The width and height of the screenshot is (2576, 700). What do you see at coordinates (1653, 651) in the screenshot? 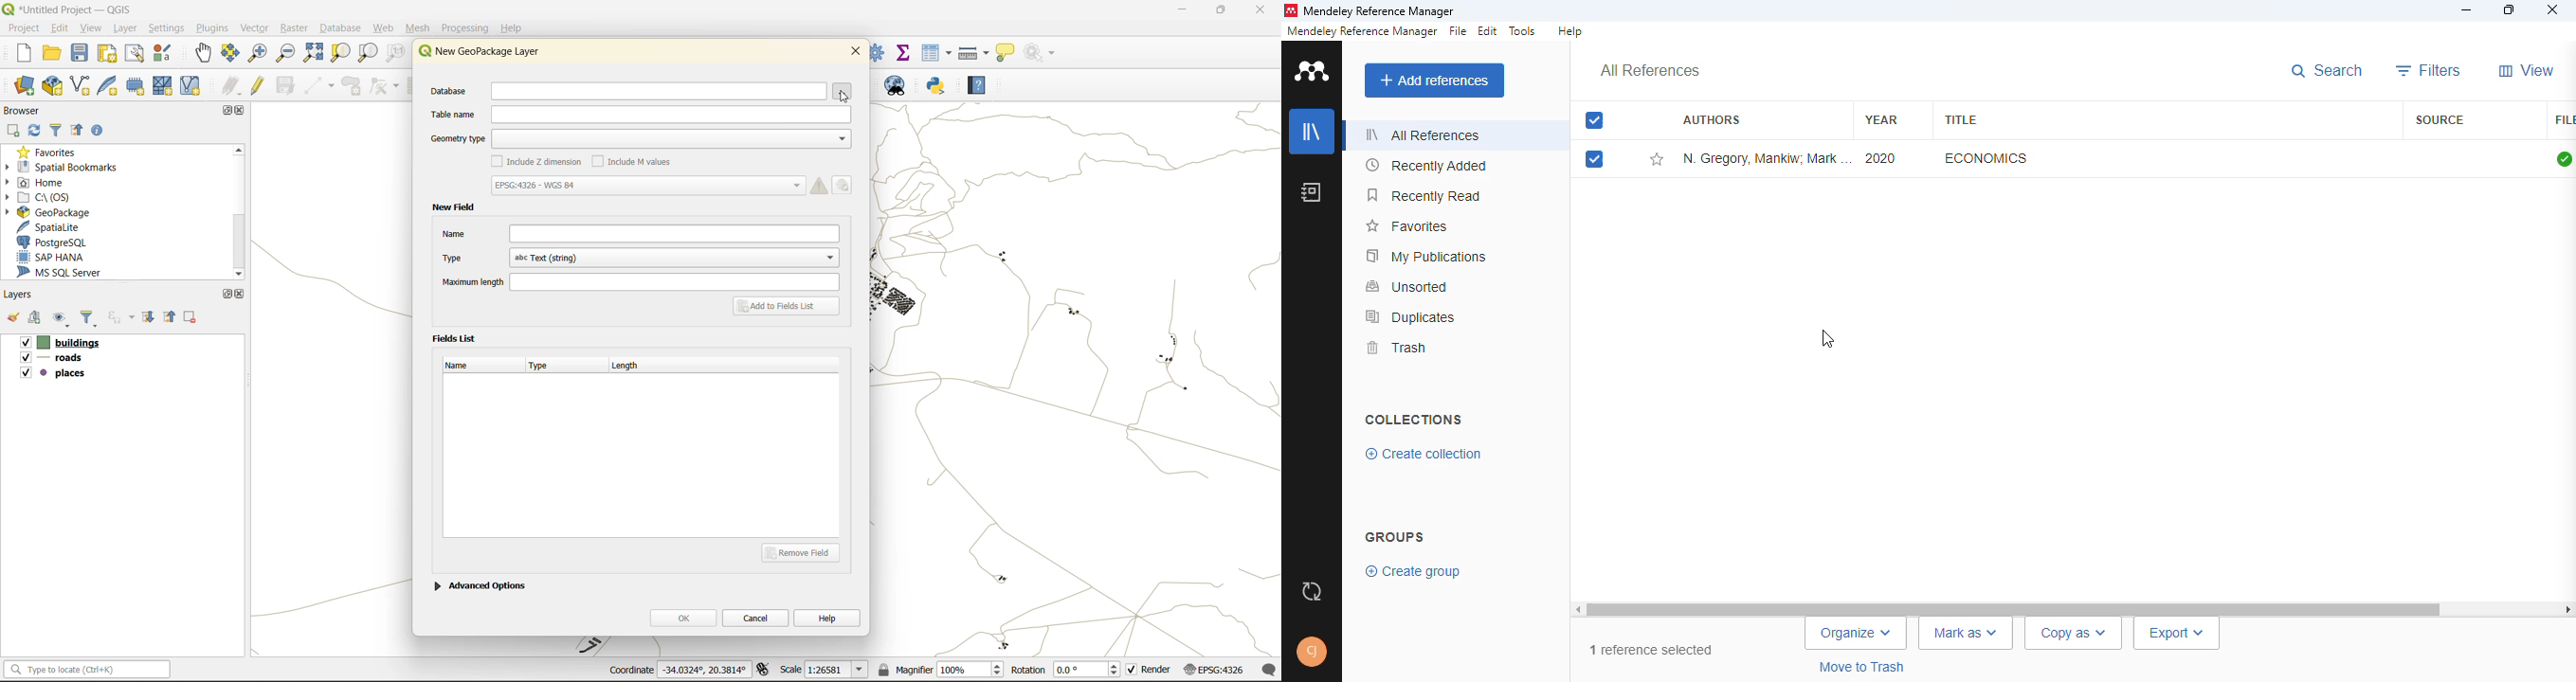
I see `1 reference selected` at bounding box center [1653, 651].